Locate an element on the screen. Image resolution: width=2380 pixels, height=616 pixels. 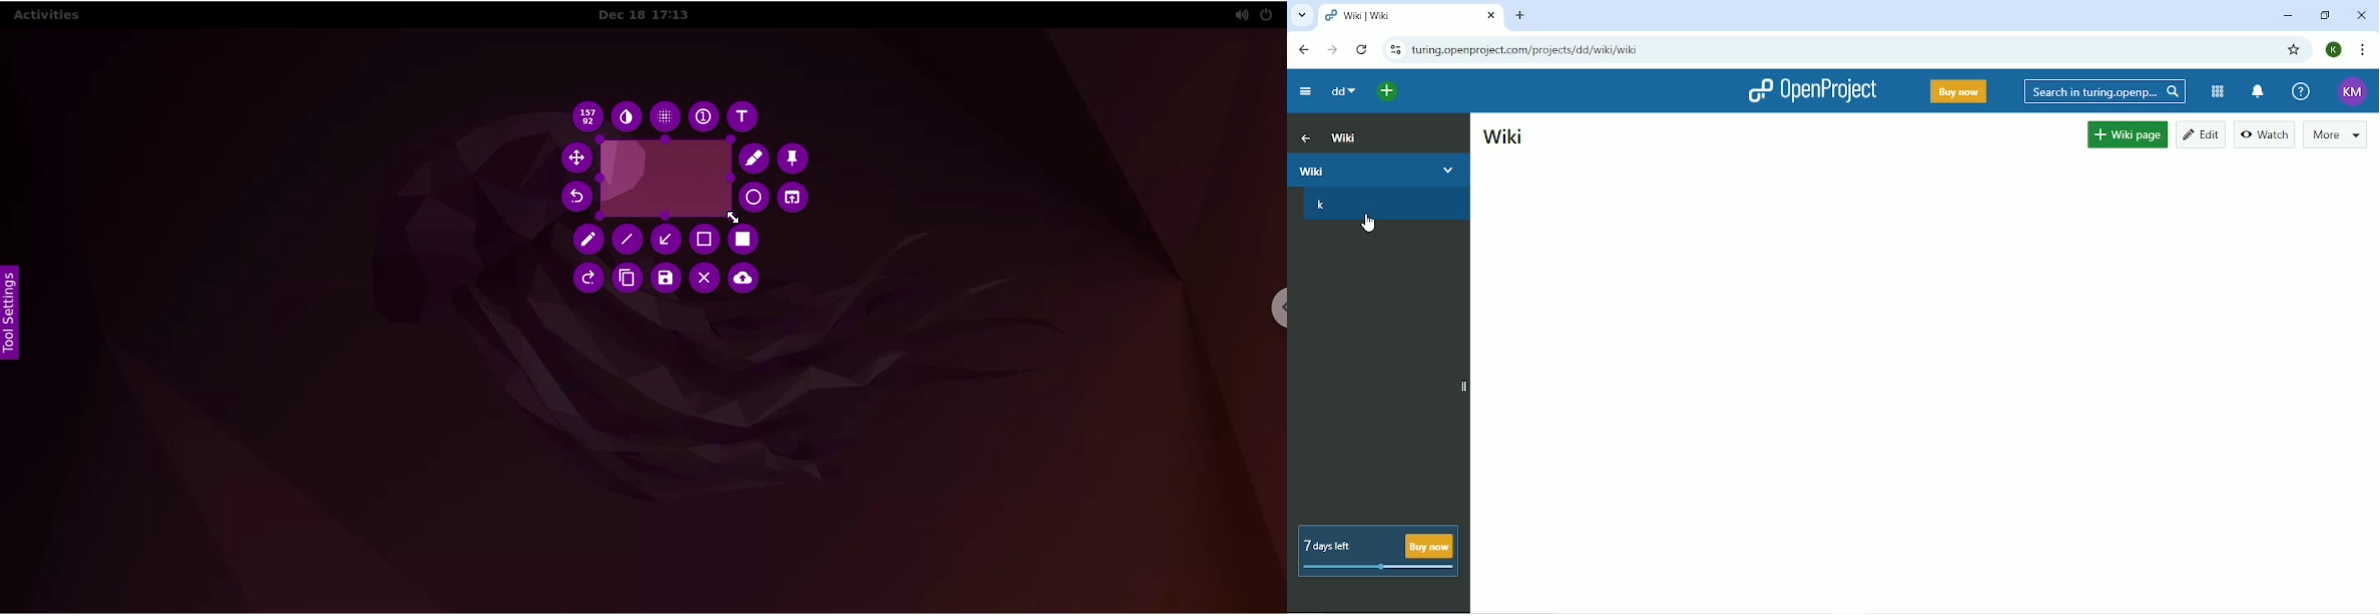
Account is located at coordinates (2334, 49).